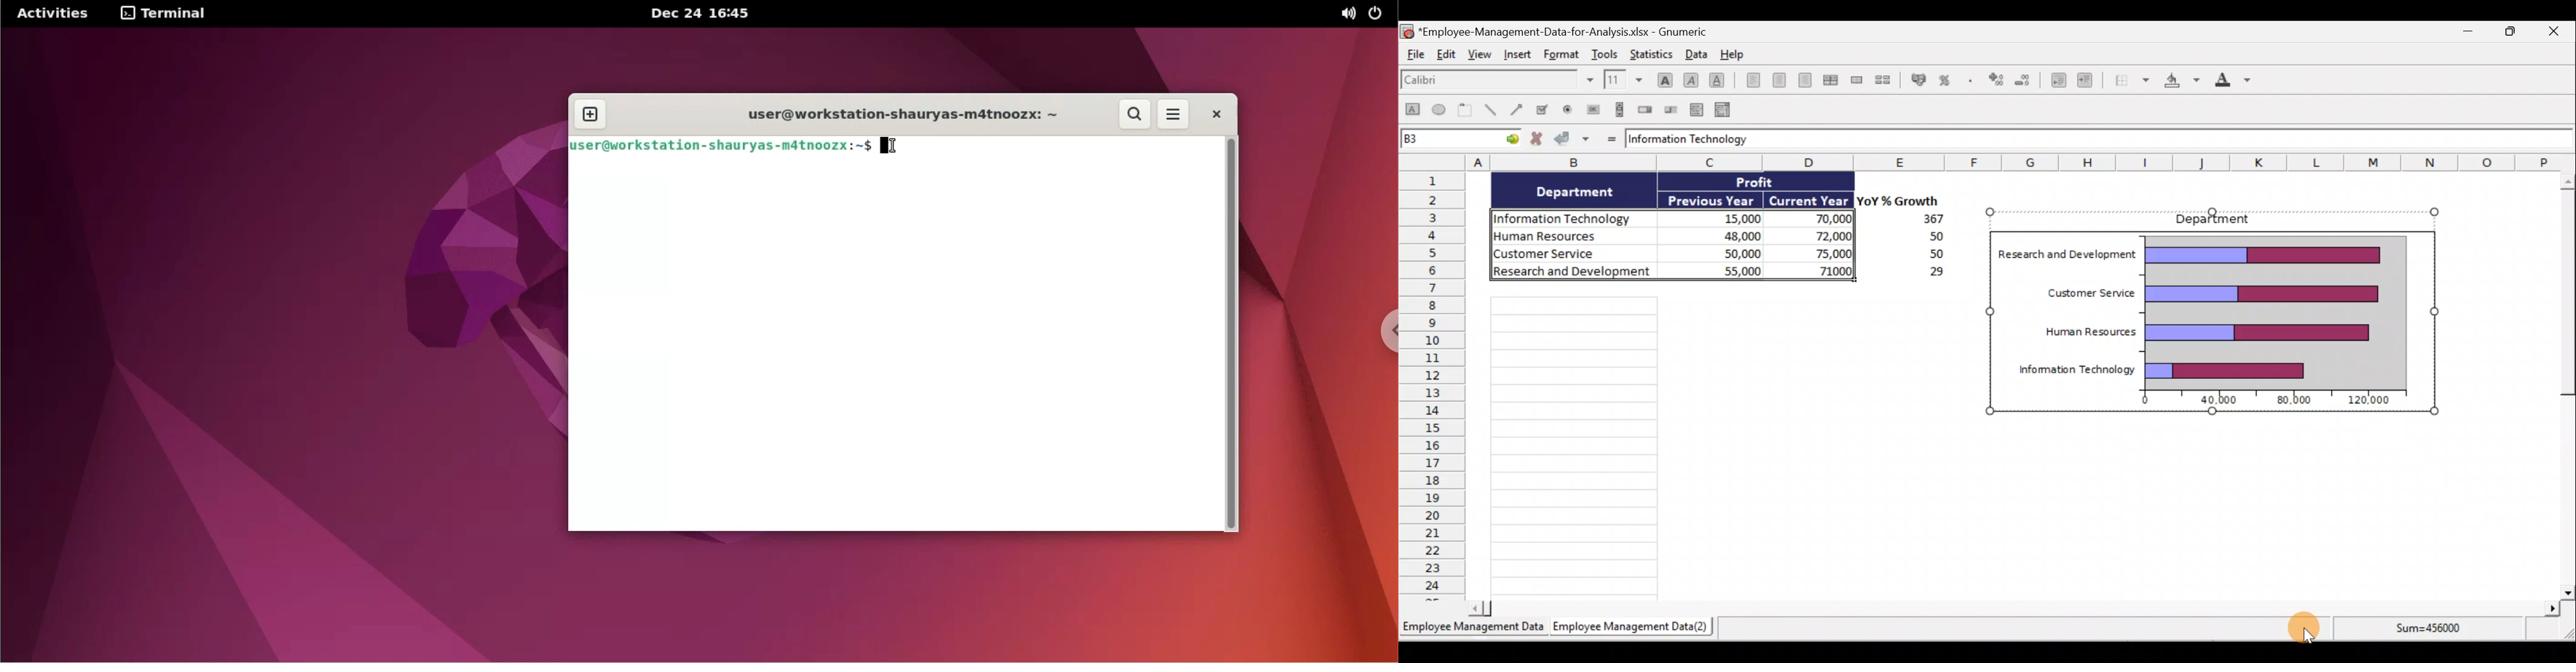  Describe the element at coordinates (1717, 78) in the screenshot. I see `Underline` at that location.